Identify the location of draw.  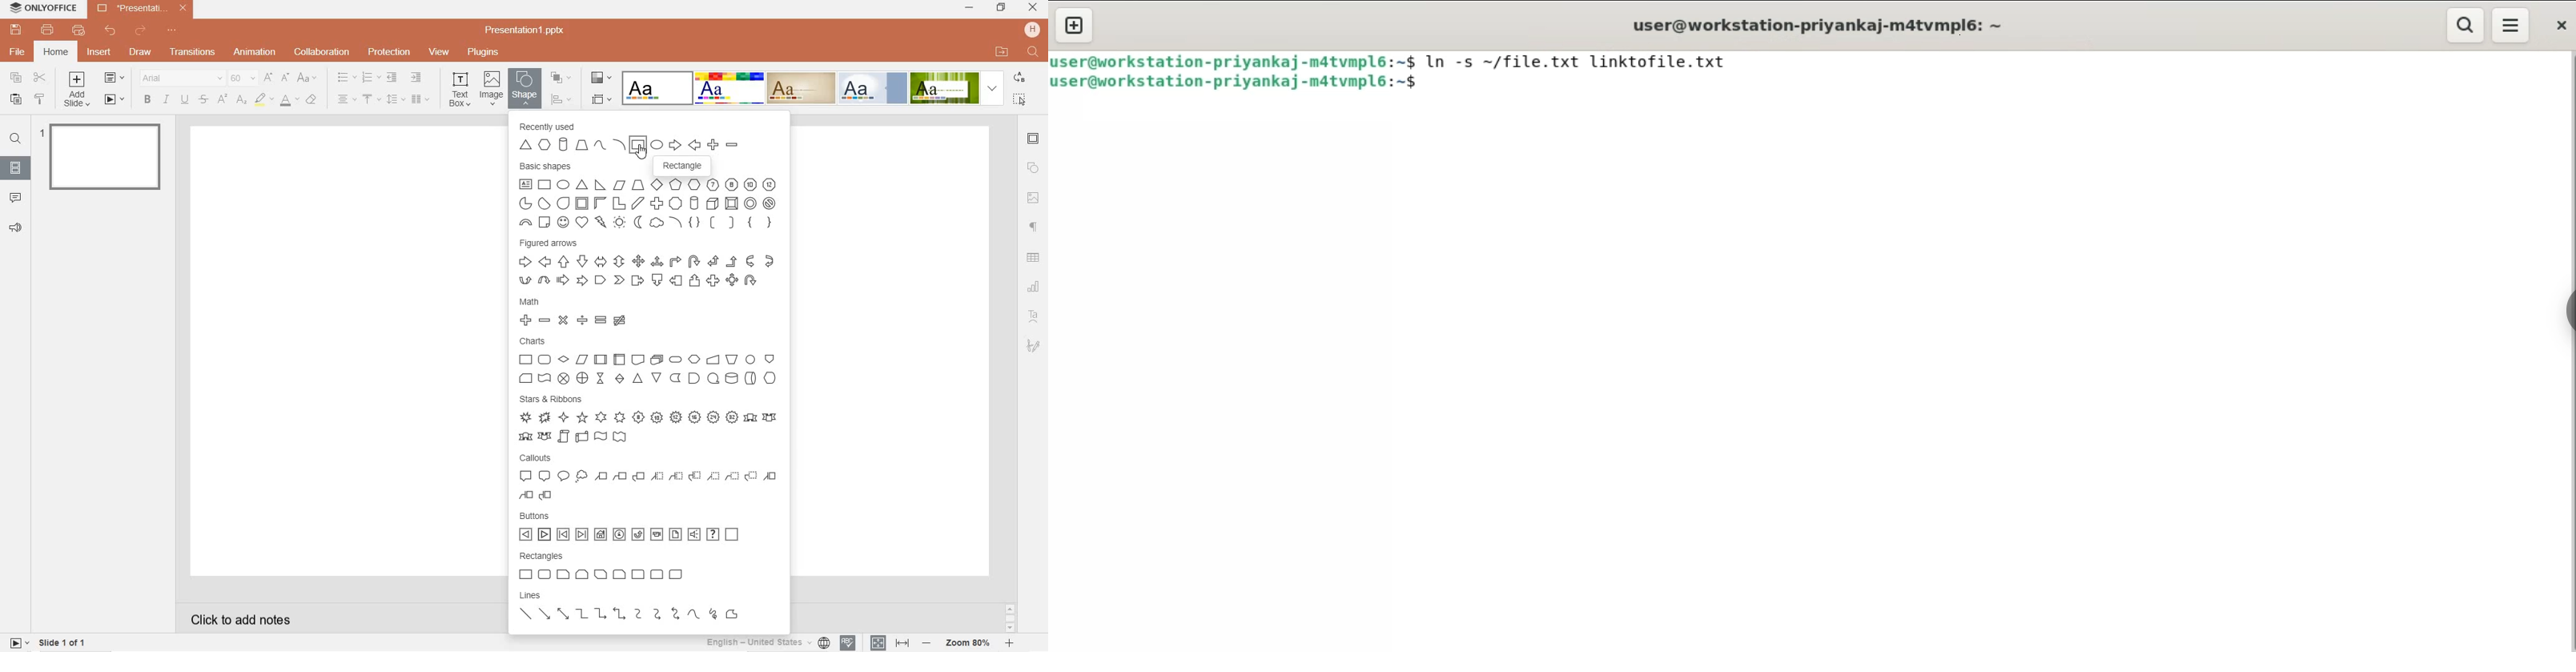
(140, 51).